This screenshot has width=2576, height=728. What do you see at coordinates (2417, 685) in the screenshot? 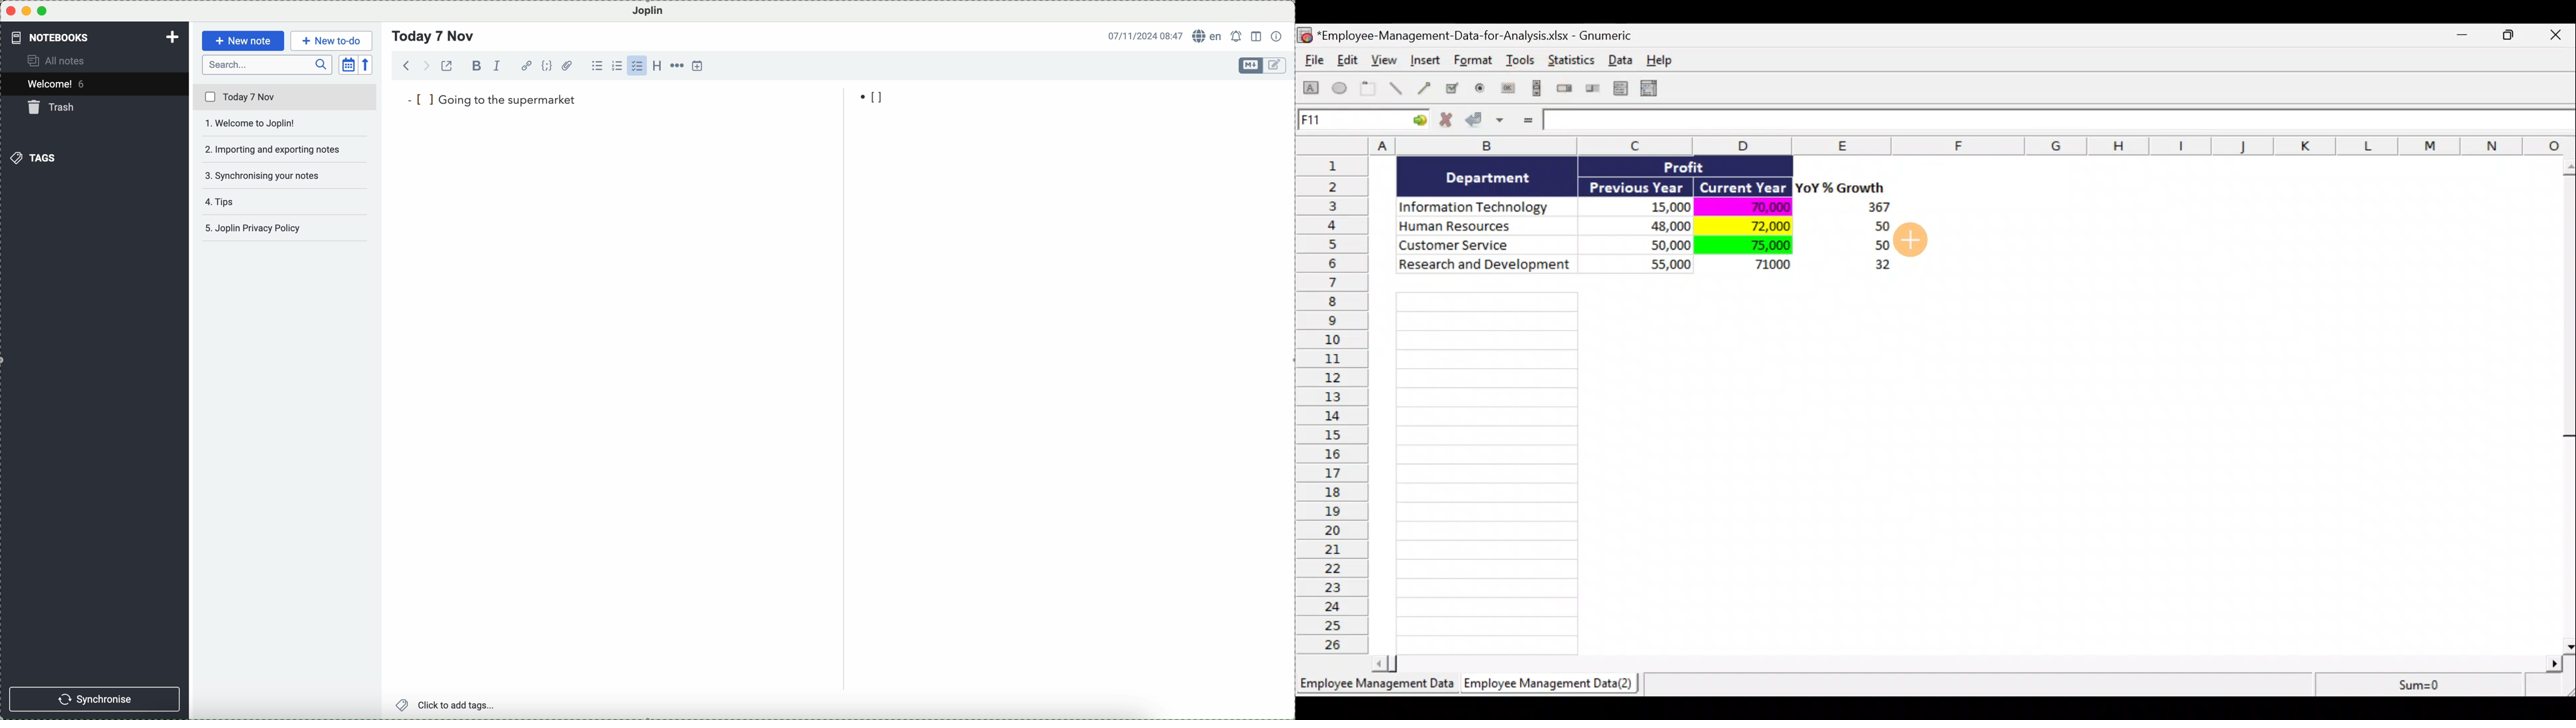
I see `Sum=0` at bounding box center [2417, 685].